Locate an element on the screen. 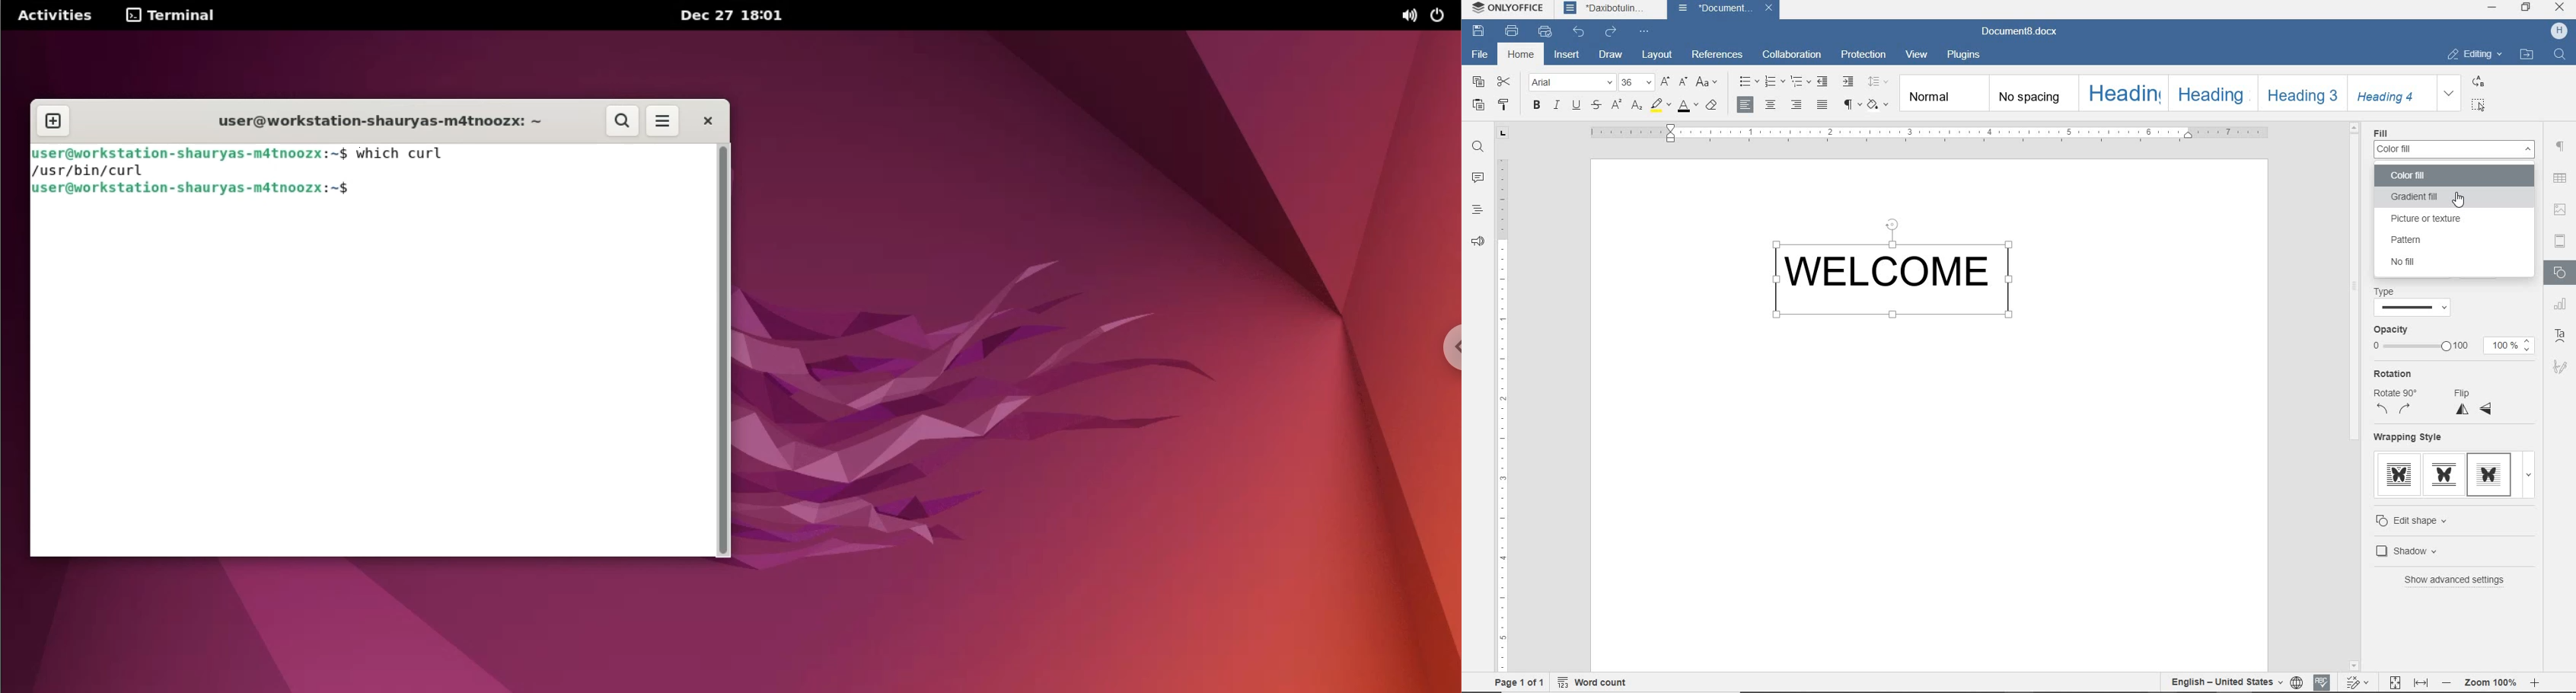 The image size is (2576, 700). Document... is located at coordinates (1716, 9).